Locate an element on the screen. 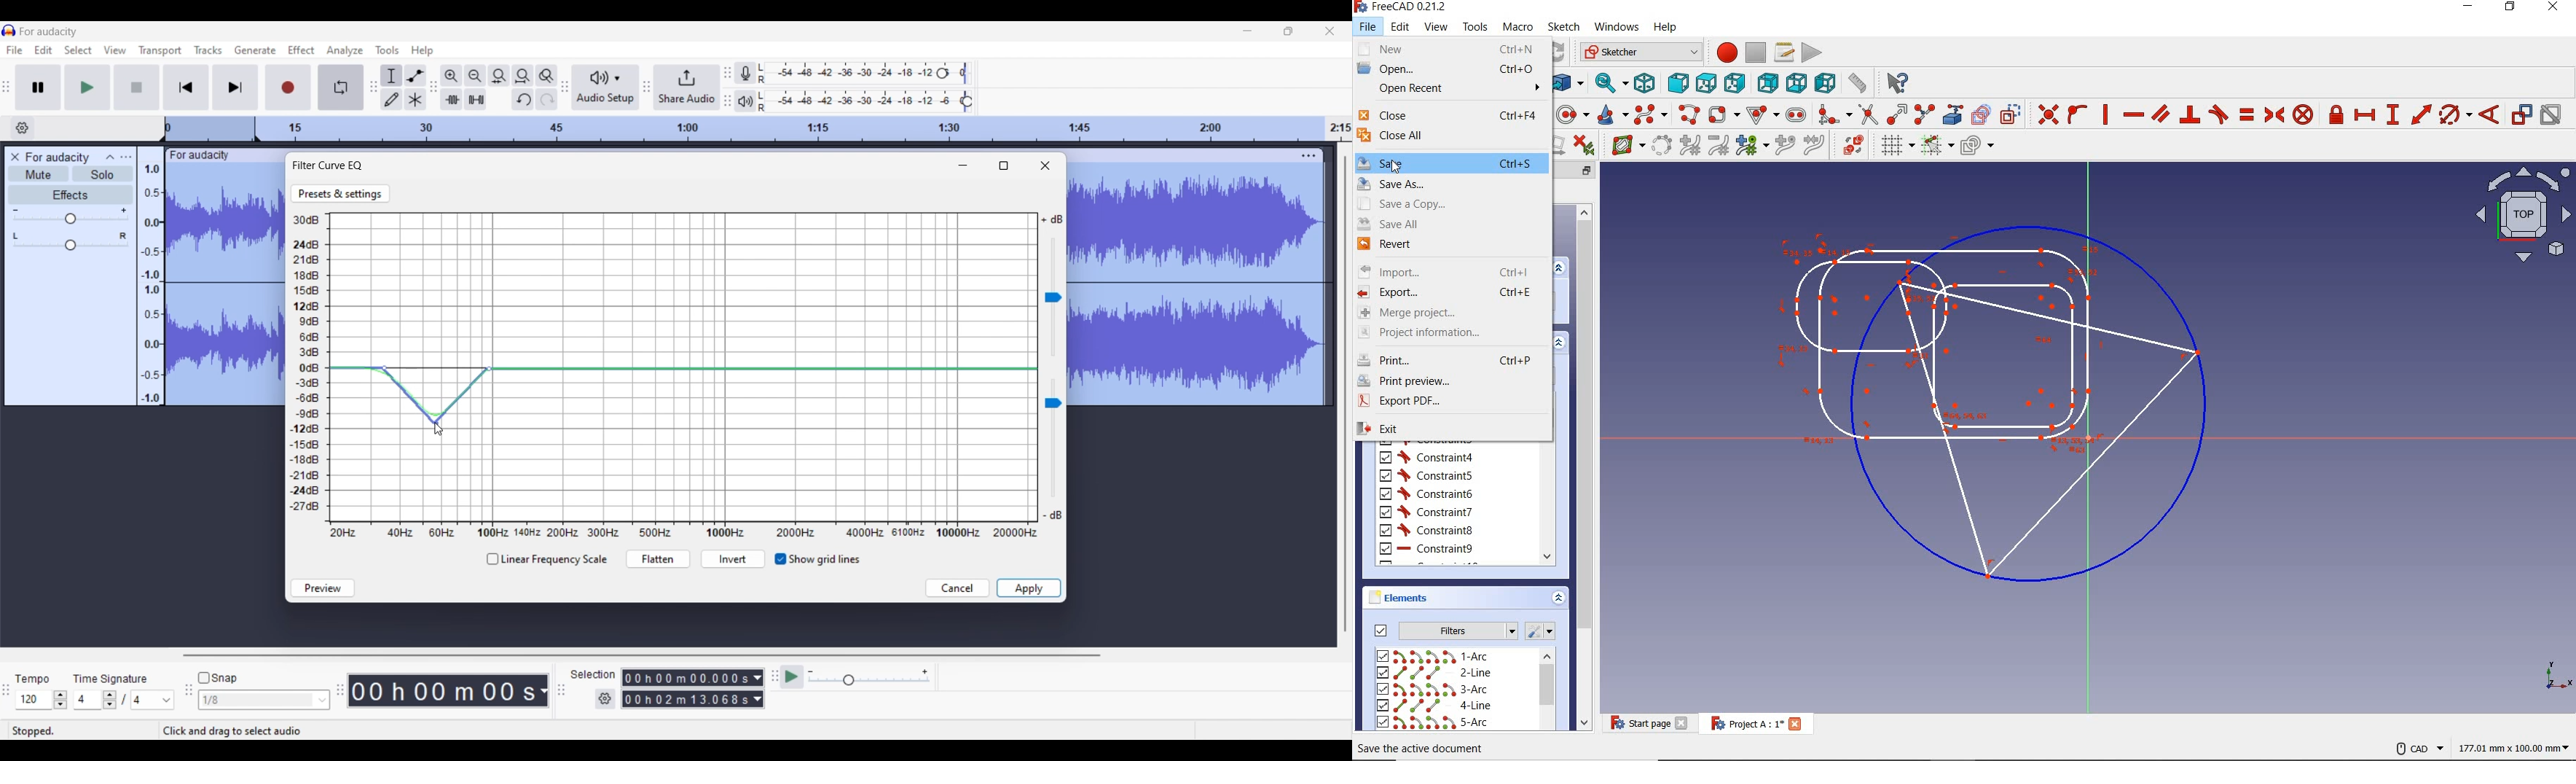 The image size is (2576, 784). create external geometry is located at coordinates (1950, 114).